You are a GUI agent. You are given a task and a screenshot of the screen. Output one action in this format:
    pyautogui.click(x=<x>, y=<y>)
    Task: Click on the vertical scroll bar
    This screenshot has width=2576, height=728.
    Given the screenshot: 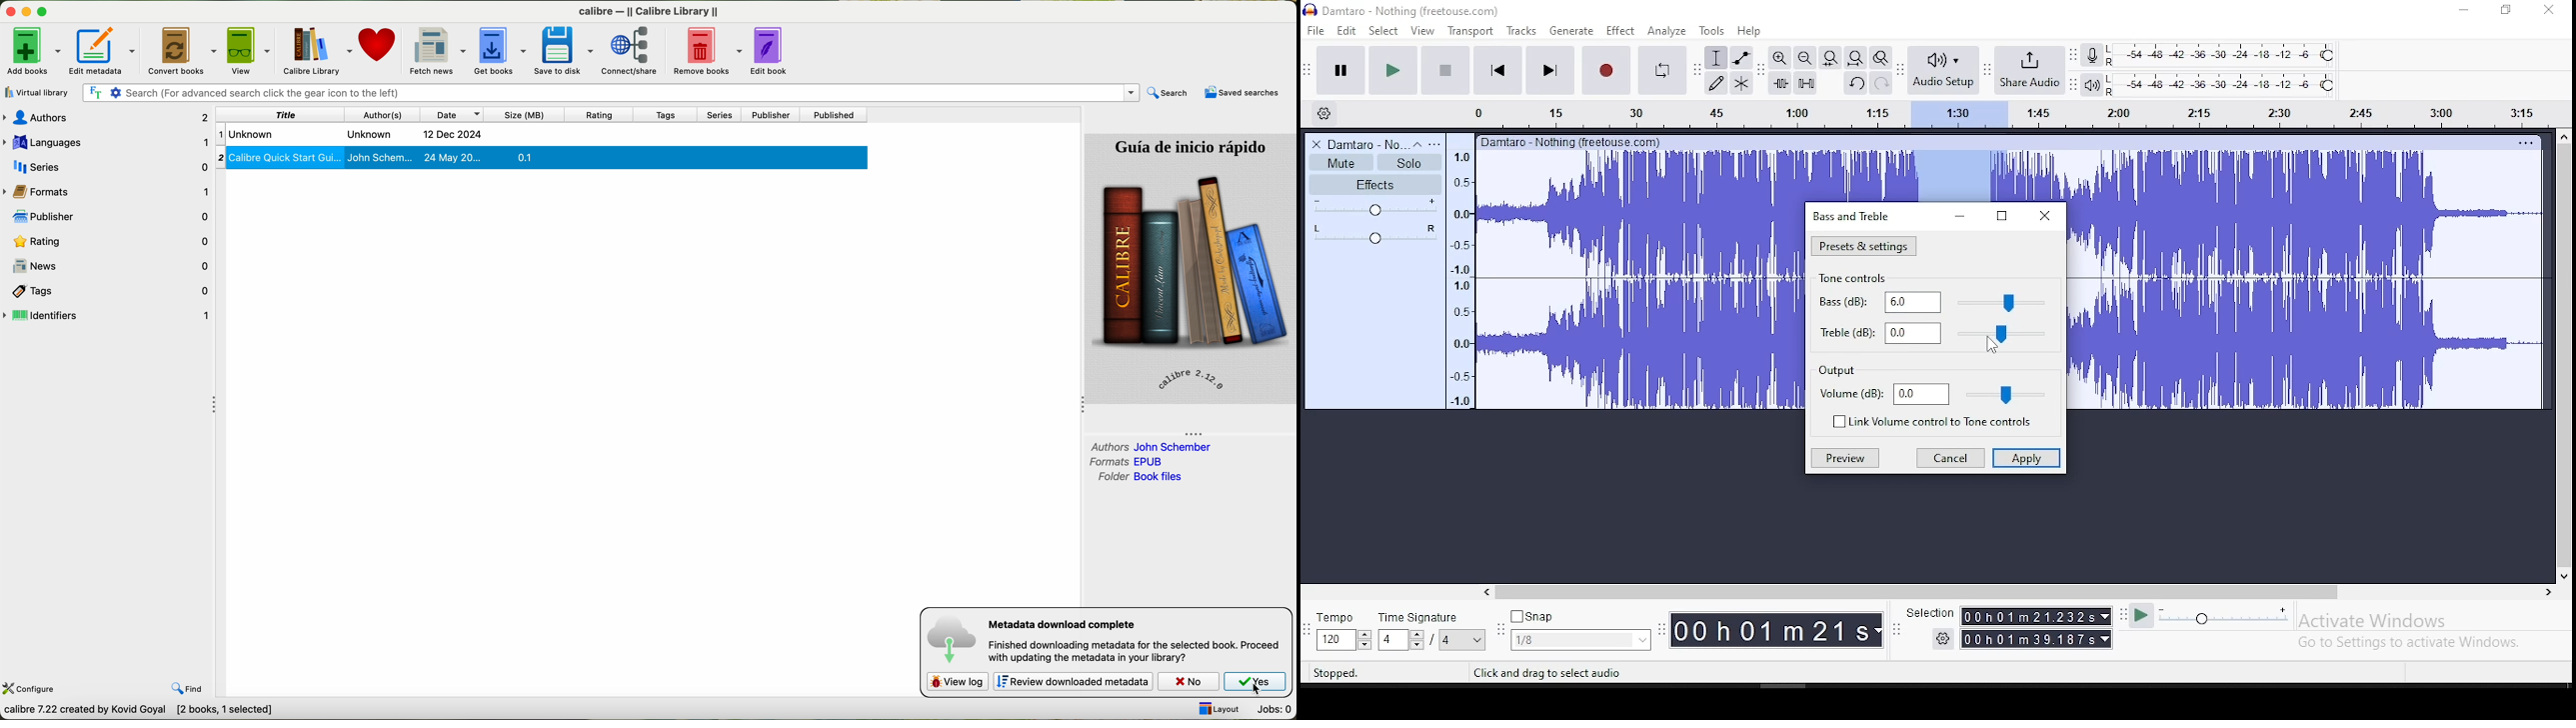 What is the action you would take?
    pyautogui.click(x=2567, y=353)
    